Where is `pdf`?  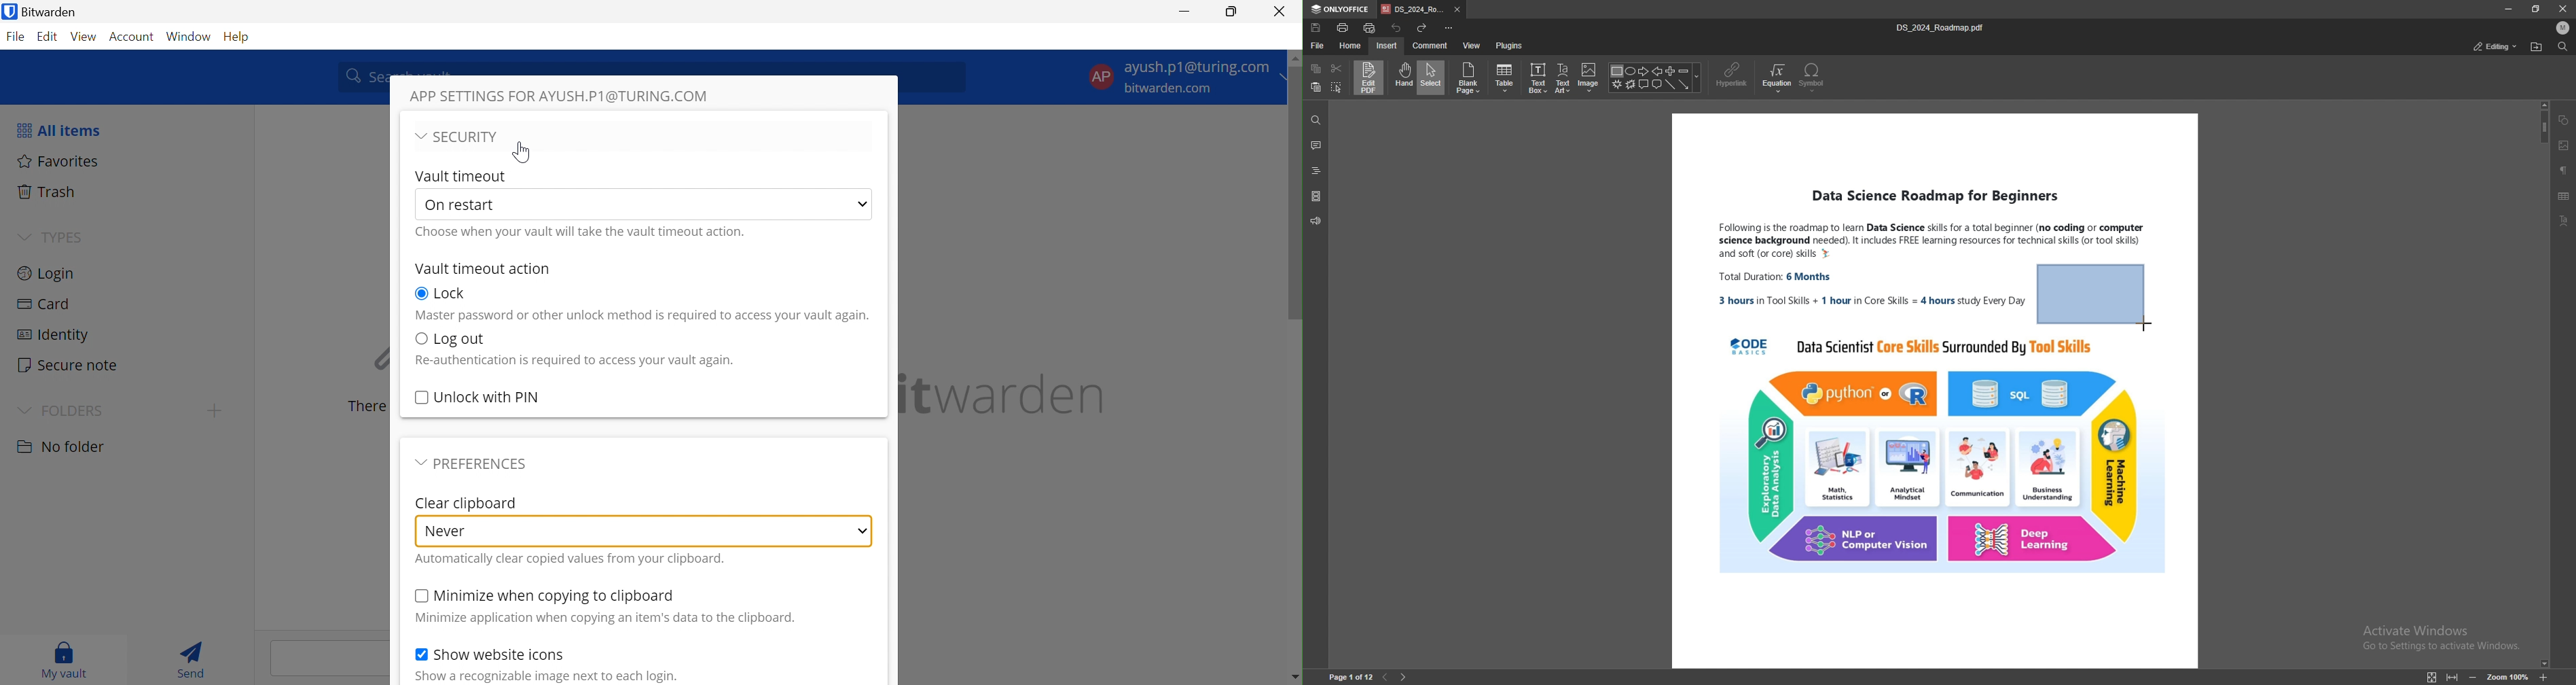 pdf is located at coordinates (1830, 392).